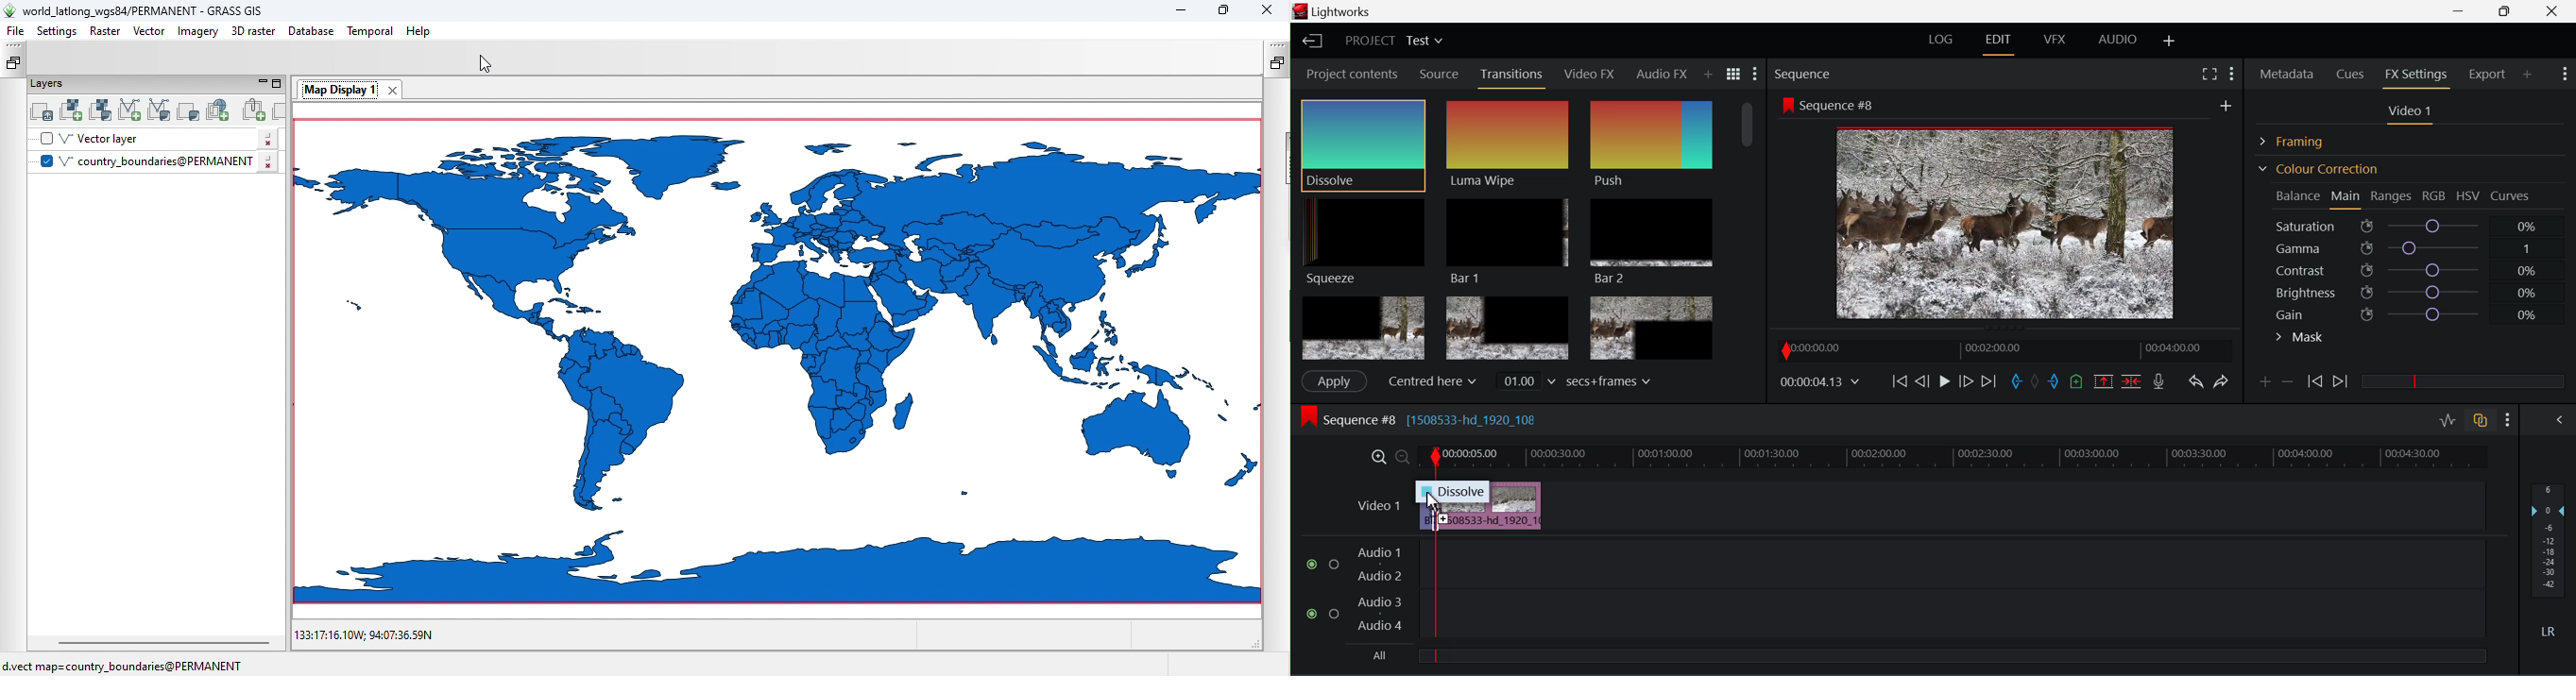 The height and width of the screenshot is (700, 2576). Describe the element at coordinates (2300, 195) in the screenshot. I see `Balance Section` at that location.